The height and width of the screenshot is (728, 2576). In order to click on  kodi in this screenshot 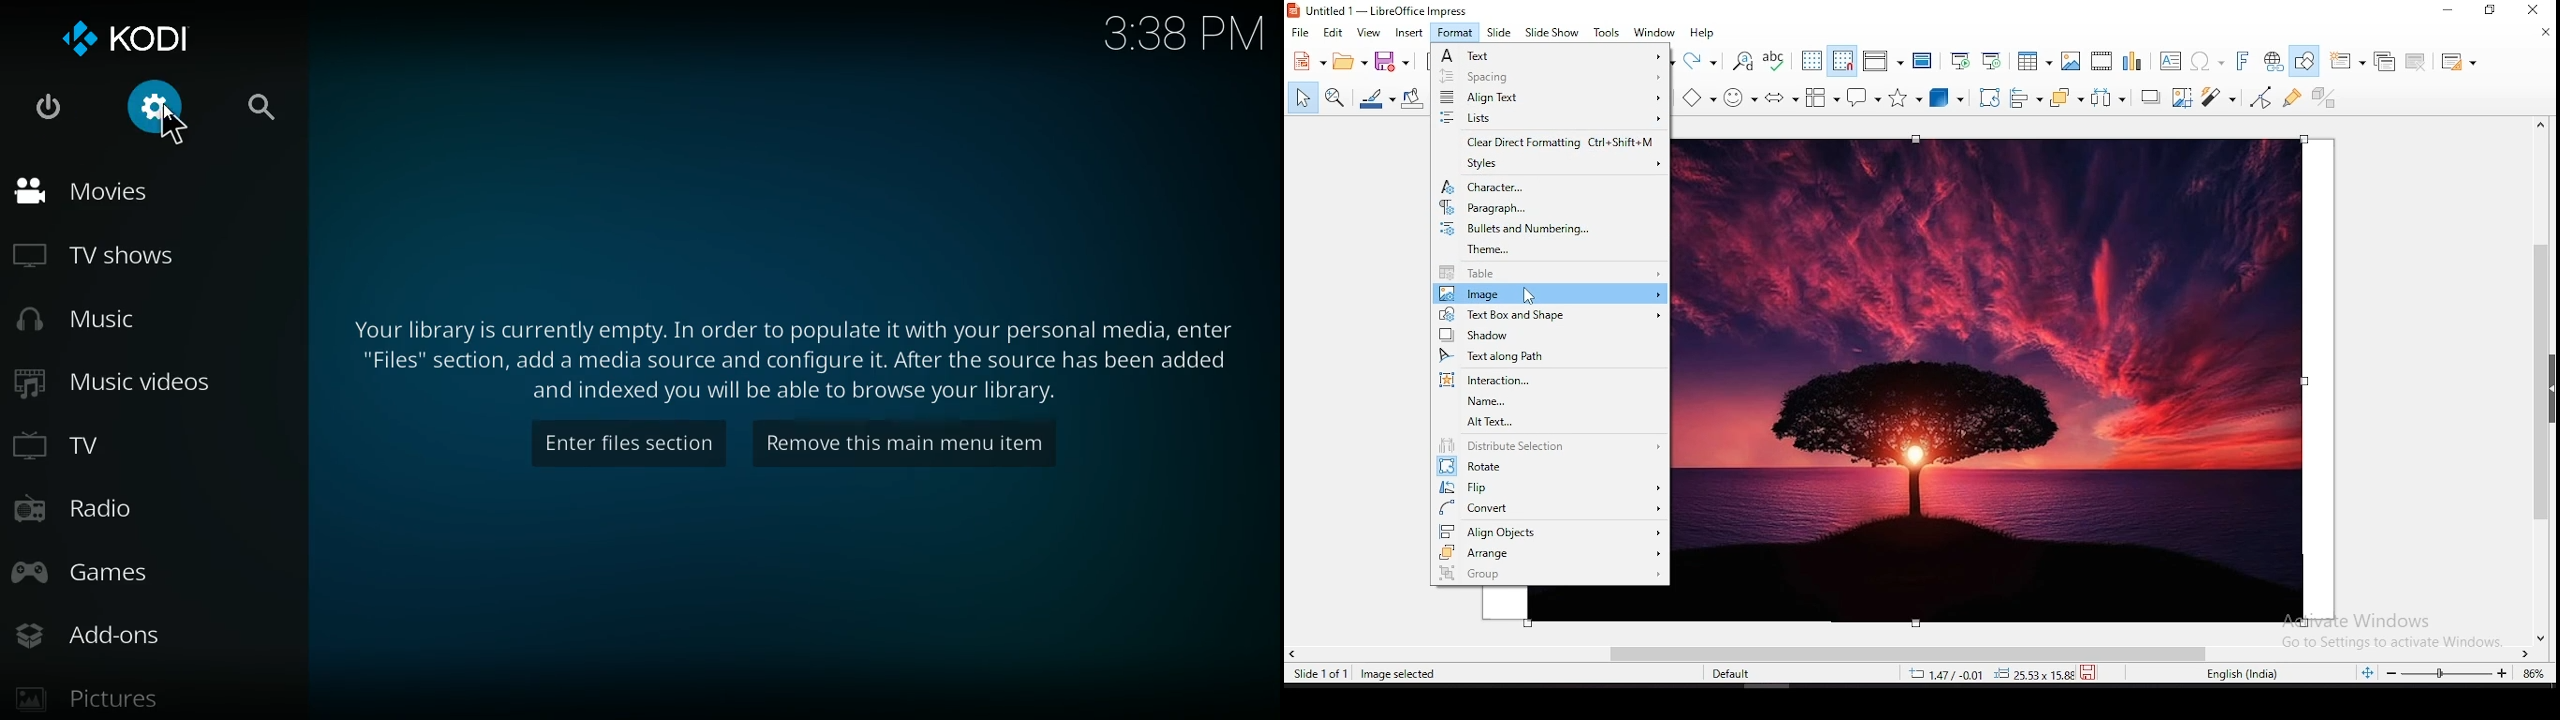, I will do `click(134, 38)`.